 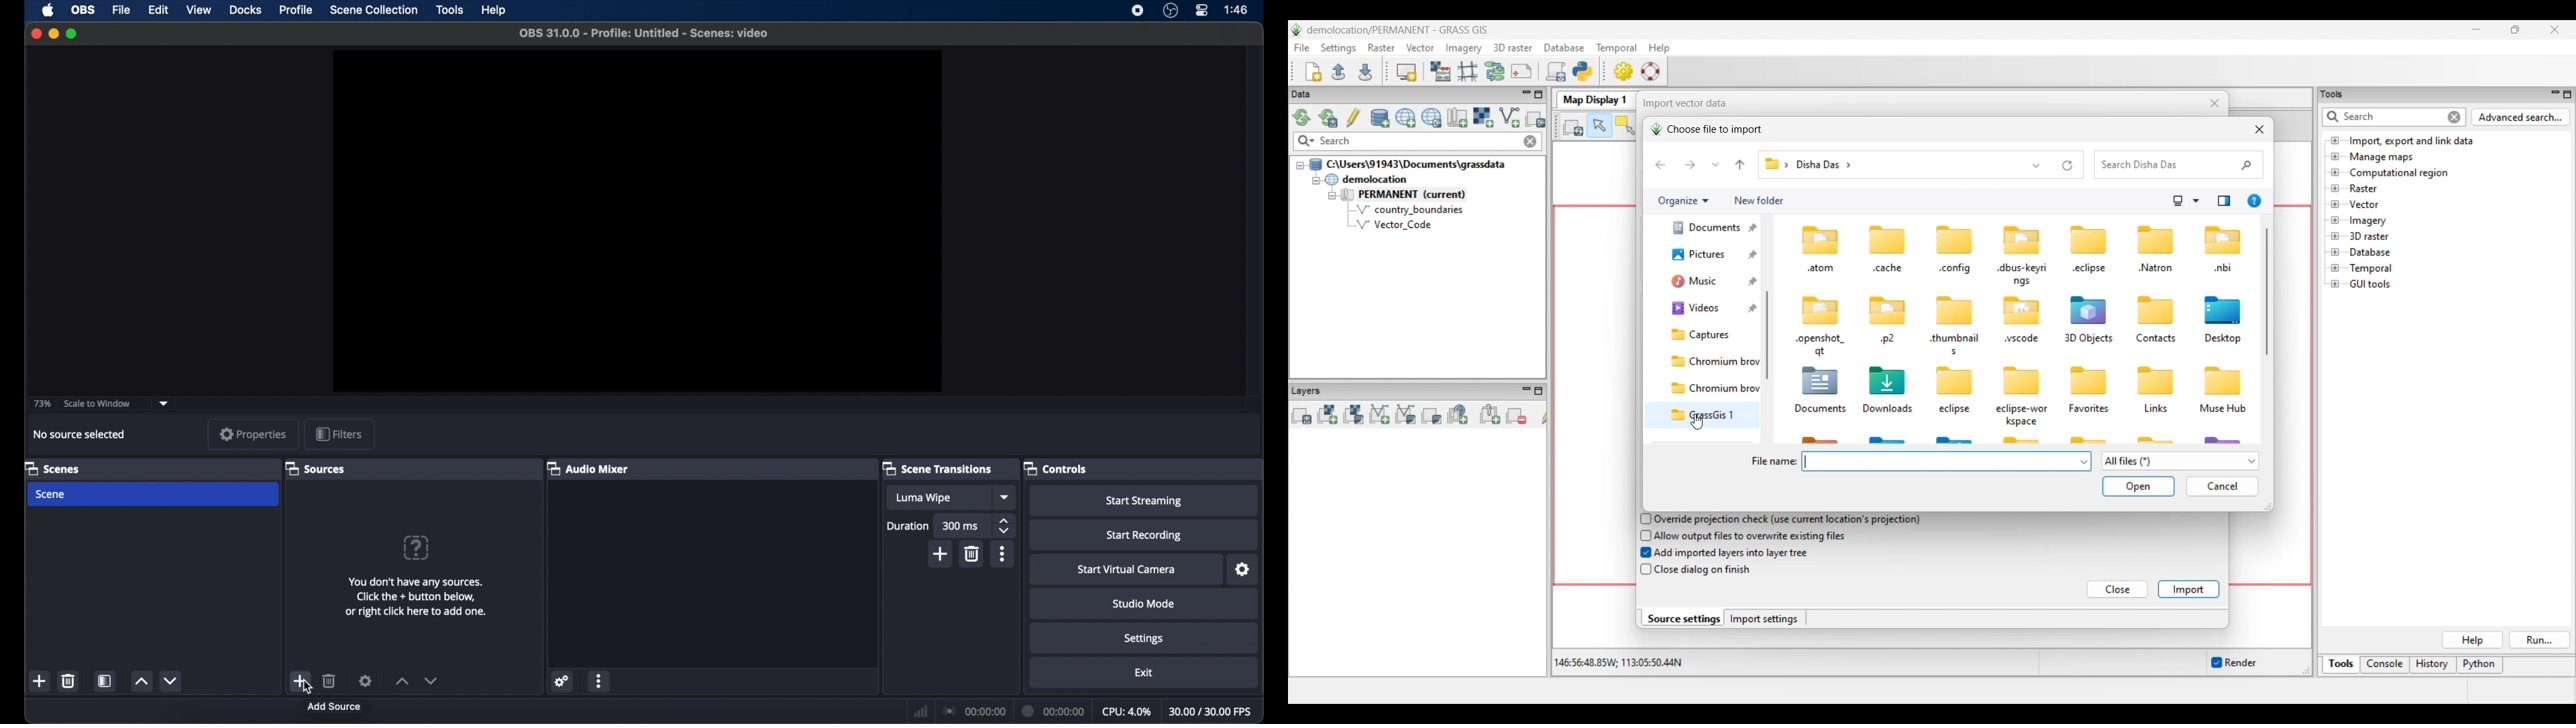 I want to click on file, so click(x=122, y=11).